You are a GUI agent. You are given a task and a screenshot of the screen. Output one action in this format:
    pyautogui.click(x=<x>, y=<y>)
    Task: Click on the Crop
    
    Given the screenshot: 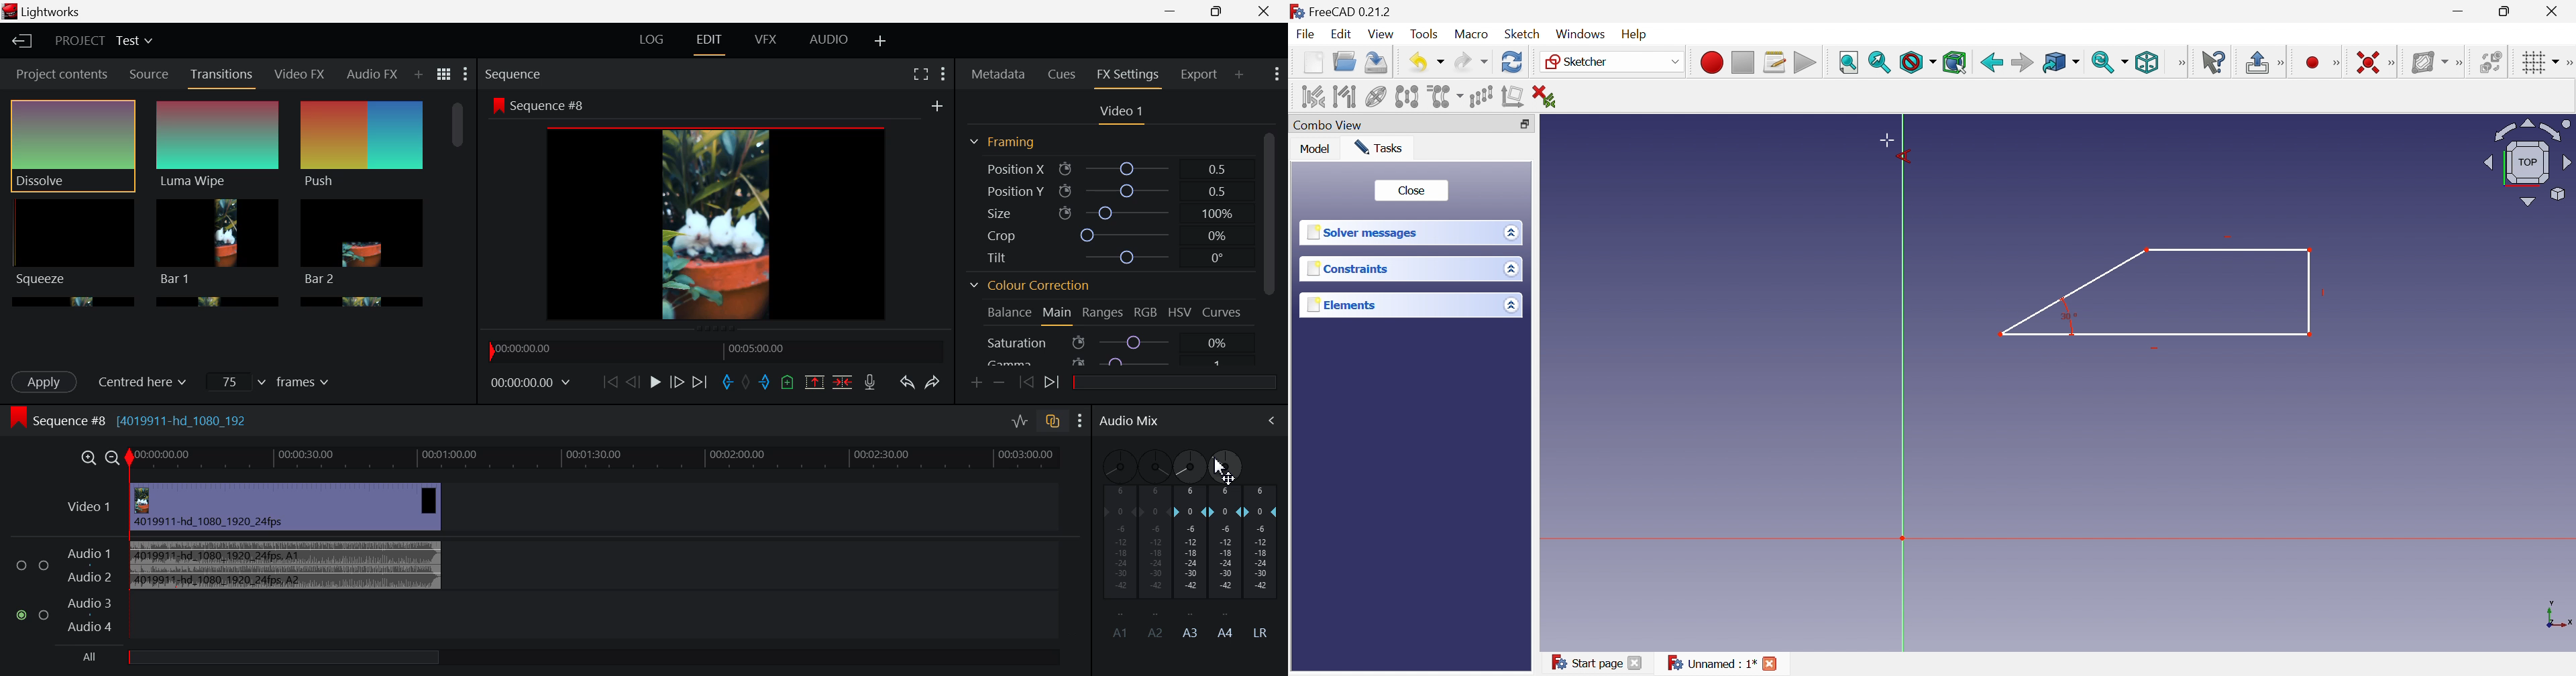 What is the action you would take?
    pyautogui.click(x=1110, y=234)
    